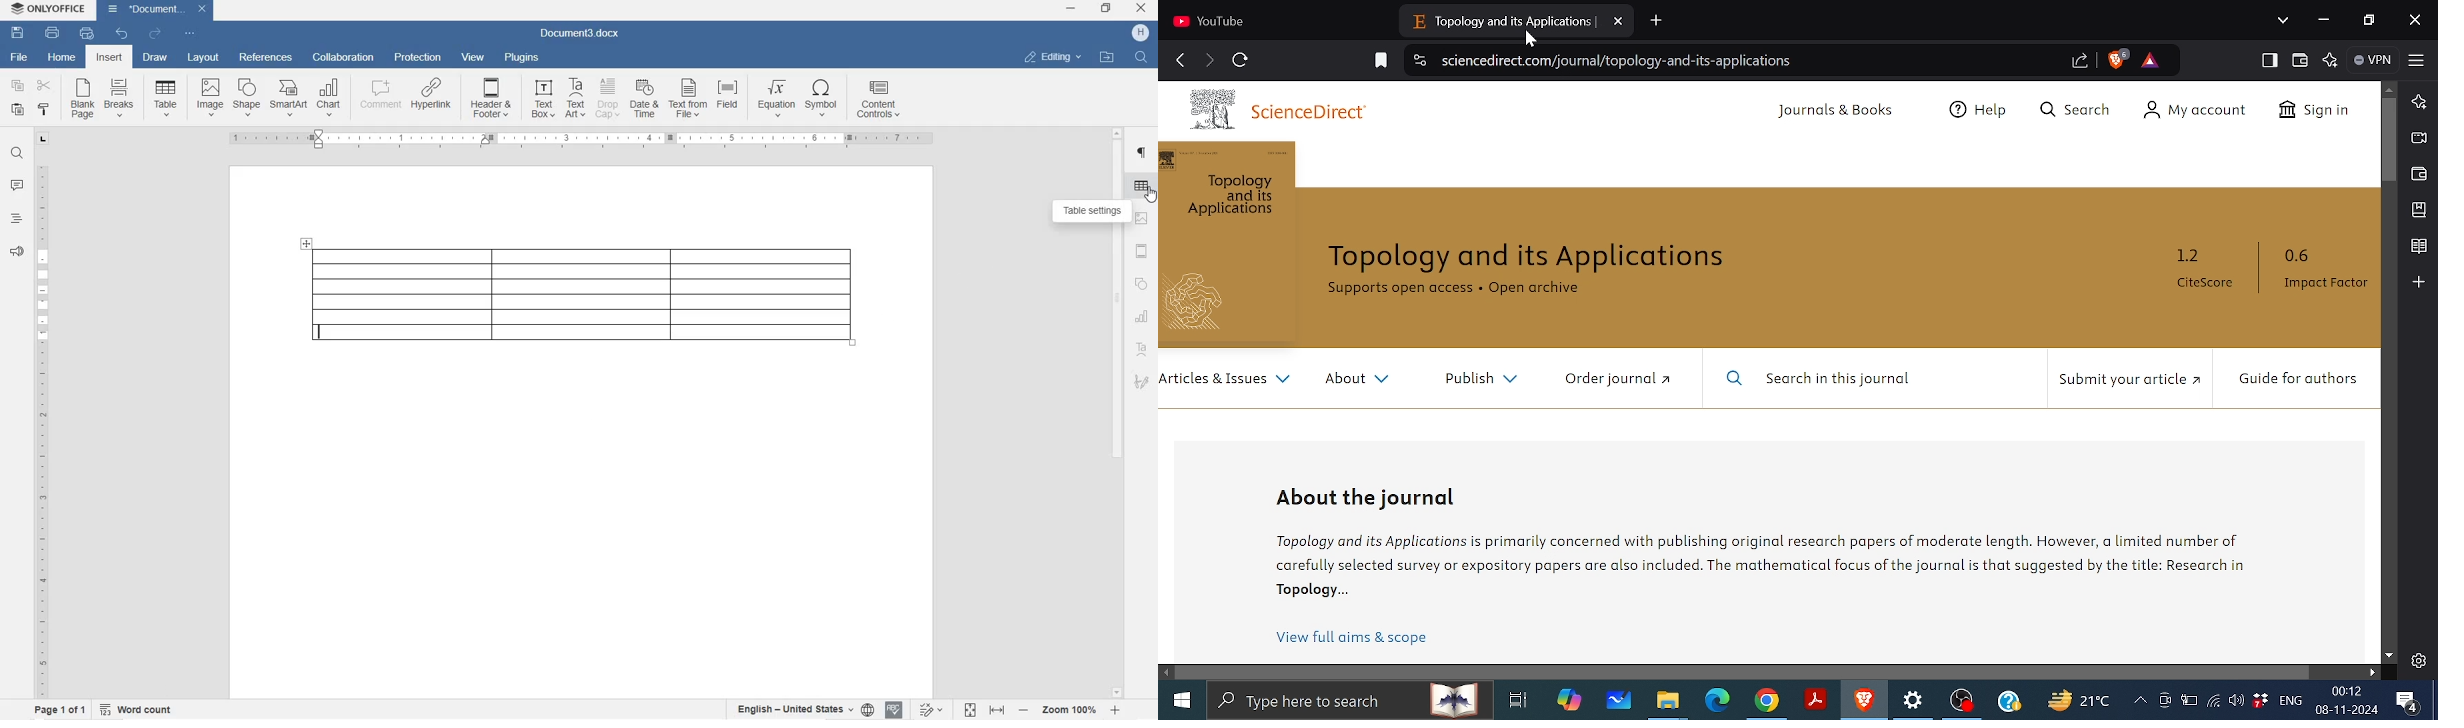 The width and height of the screenshot is (2464, 728). I want to click on LAYOUT, so click(204, 59).